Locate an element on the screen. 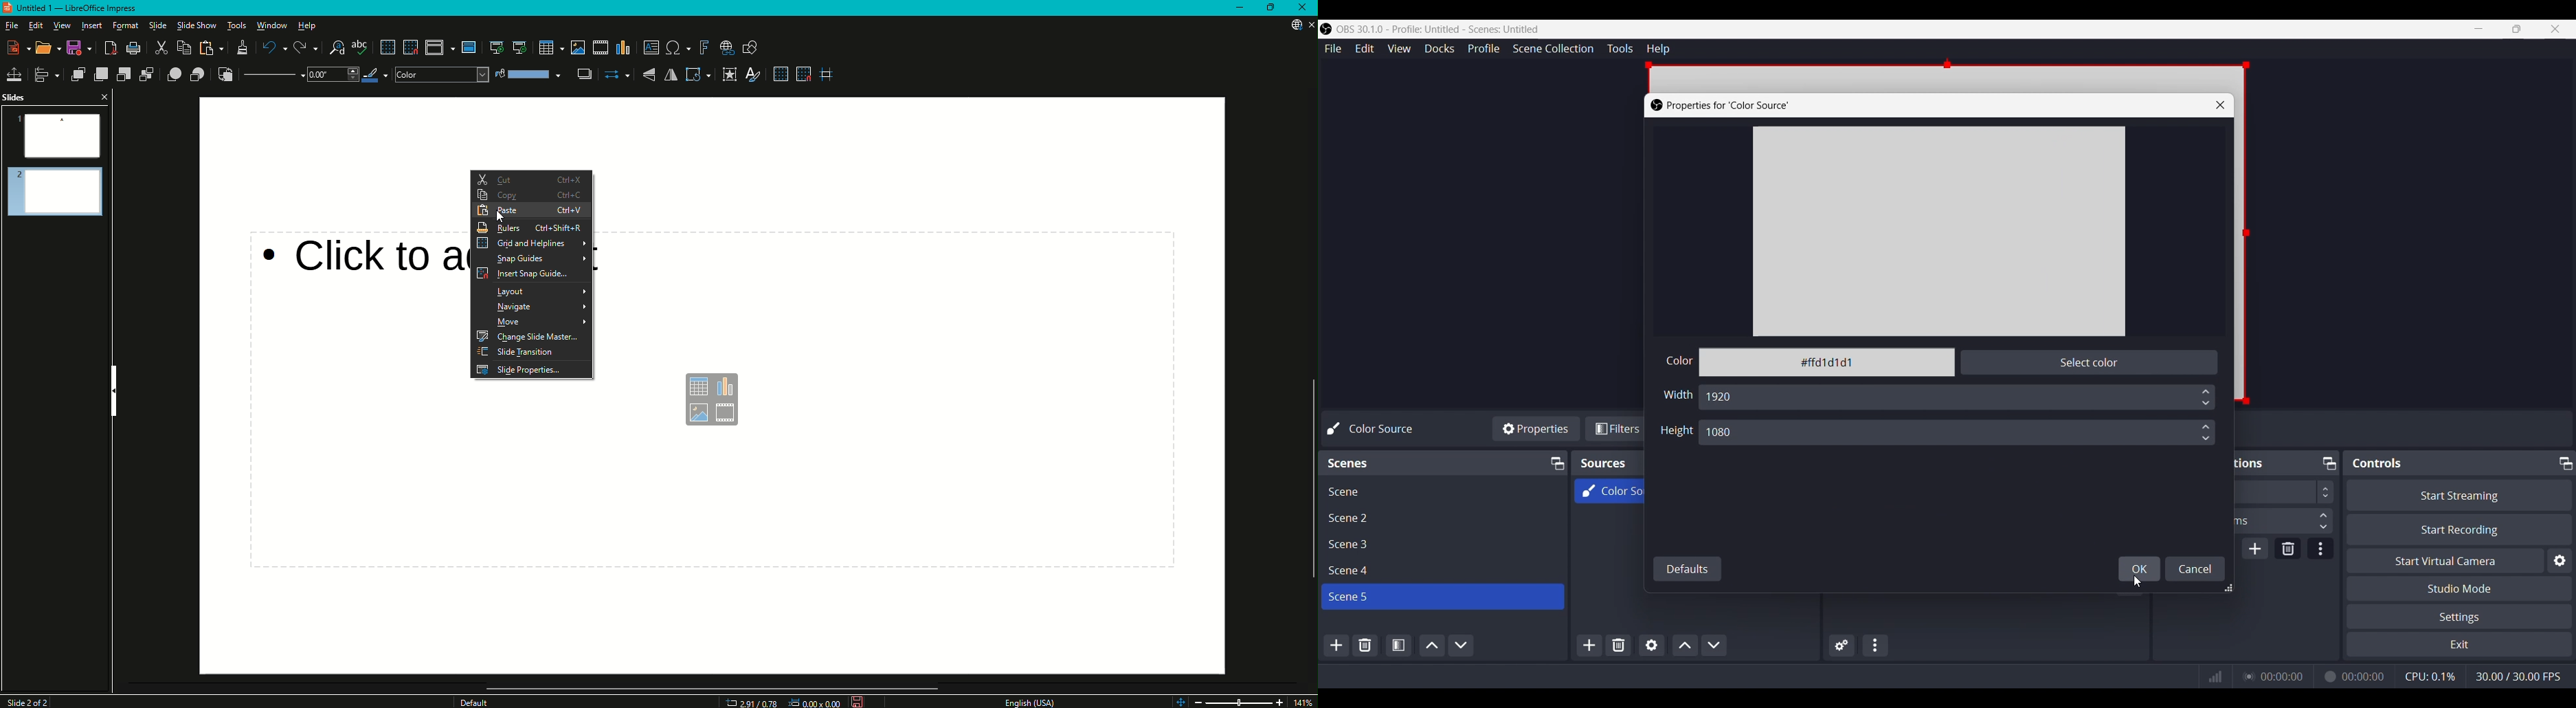  Change Width/Height of window is located at coordinates (2228, 588).